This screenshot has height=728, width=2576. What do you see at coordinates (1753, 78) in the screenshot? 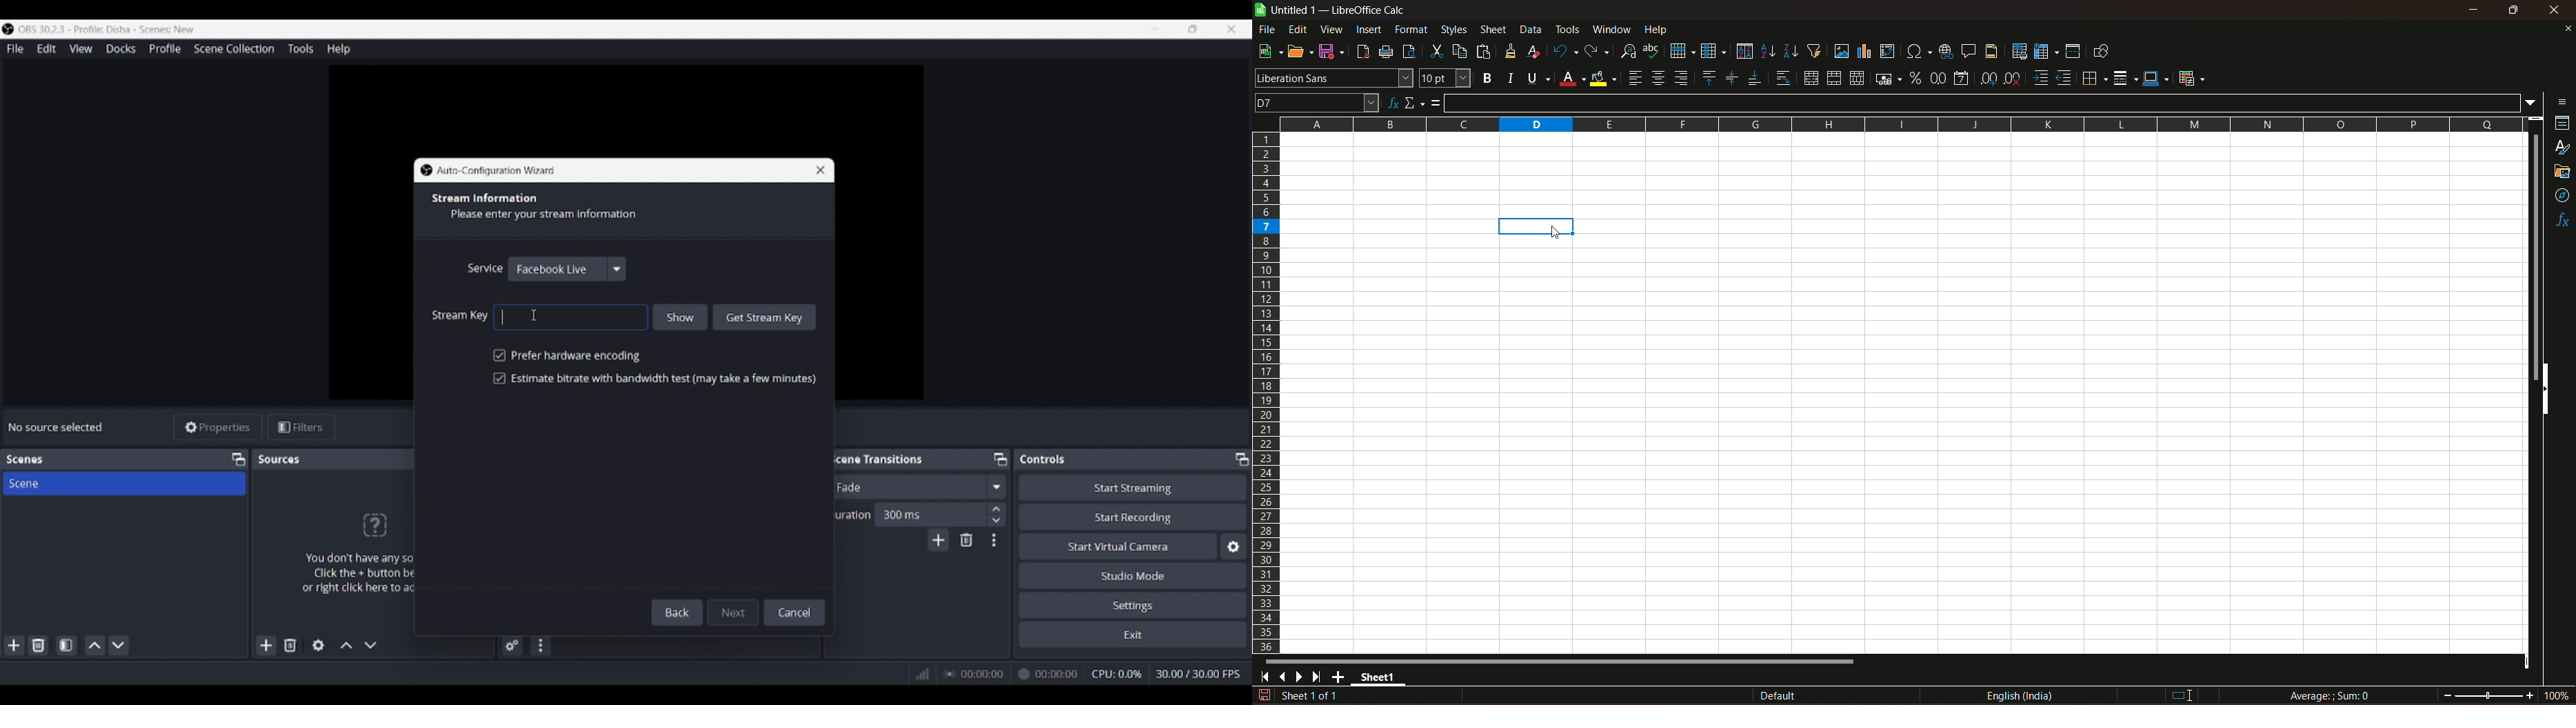
I see `align bottom` at bounding box center [1753, 78].